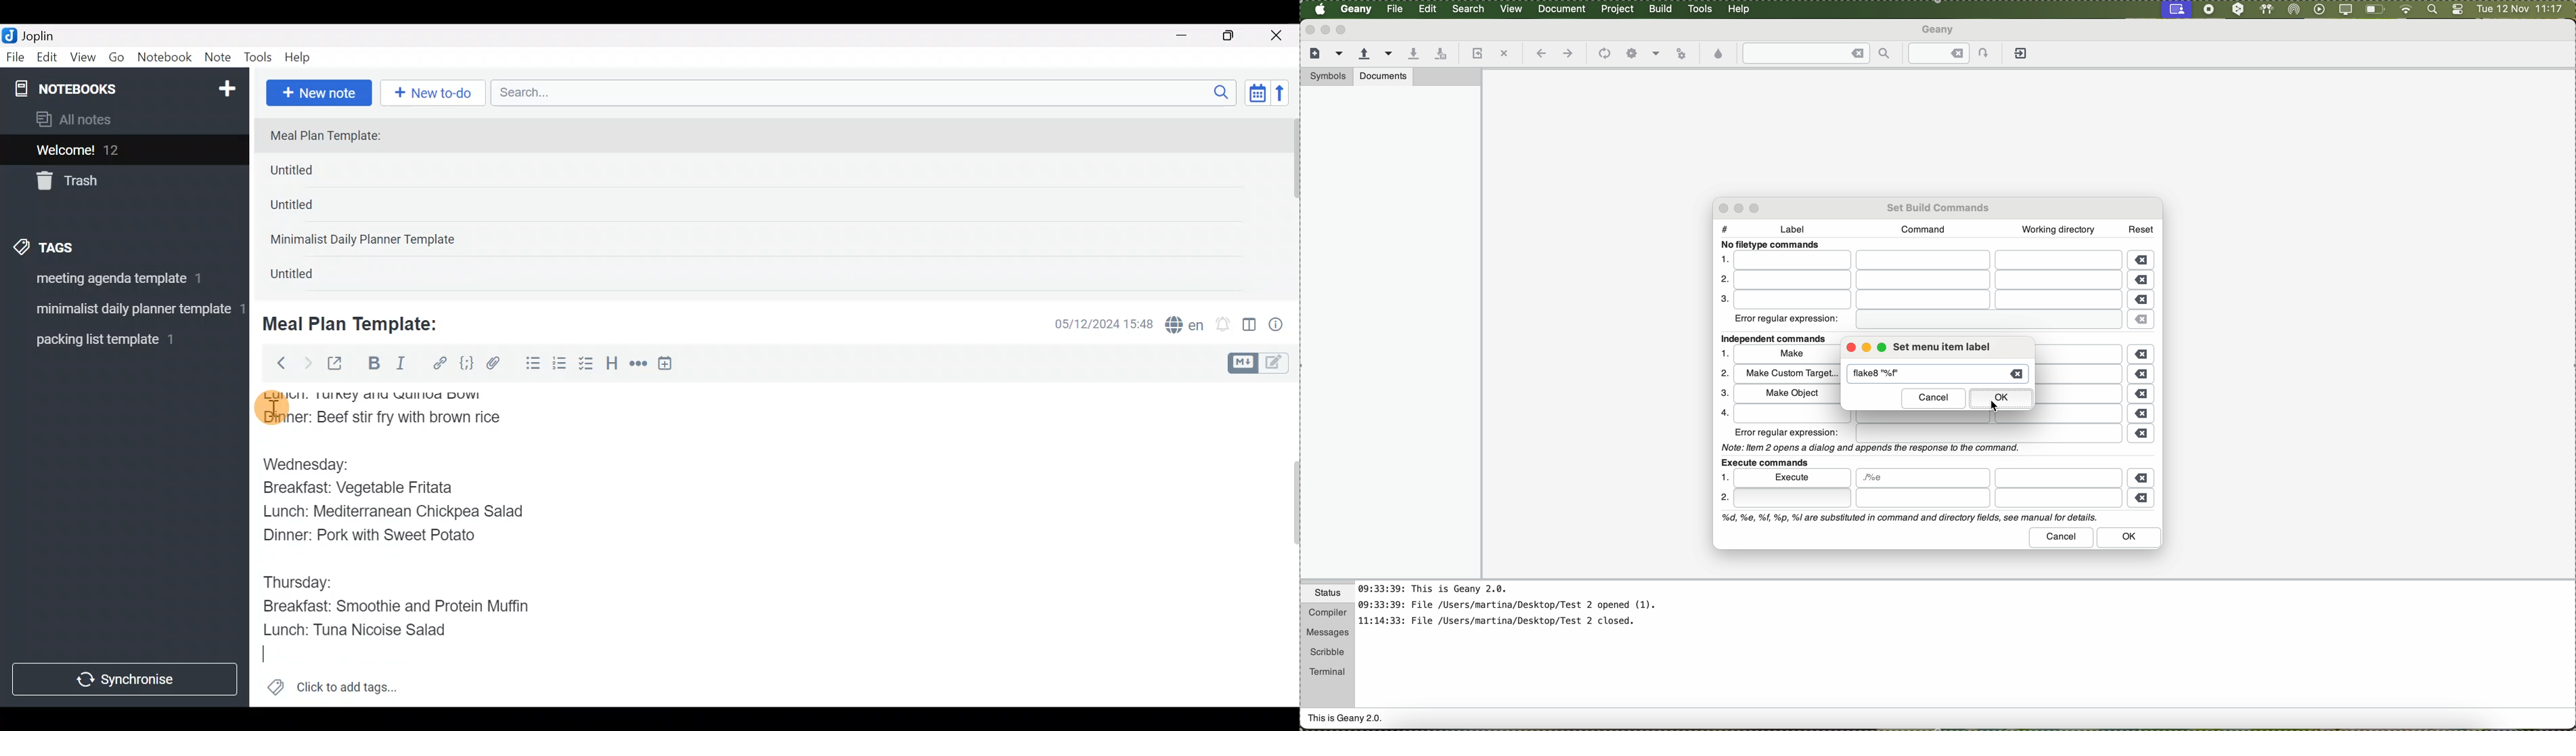 This screenshot has width=2576, height=756. Describe the element at coordinates (221, 58) in the screenshot. I see `Note` at that location.